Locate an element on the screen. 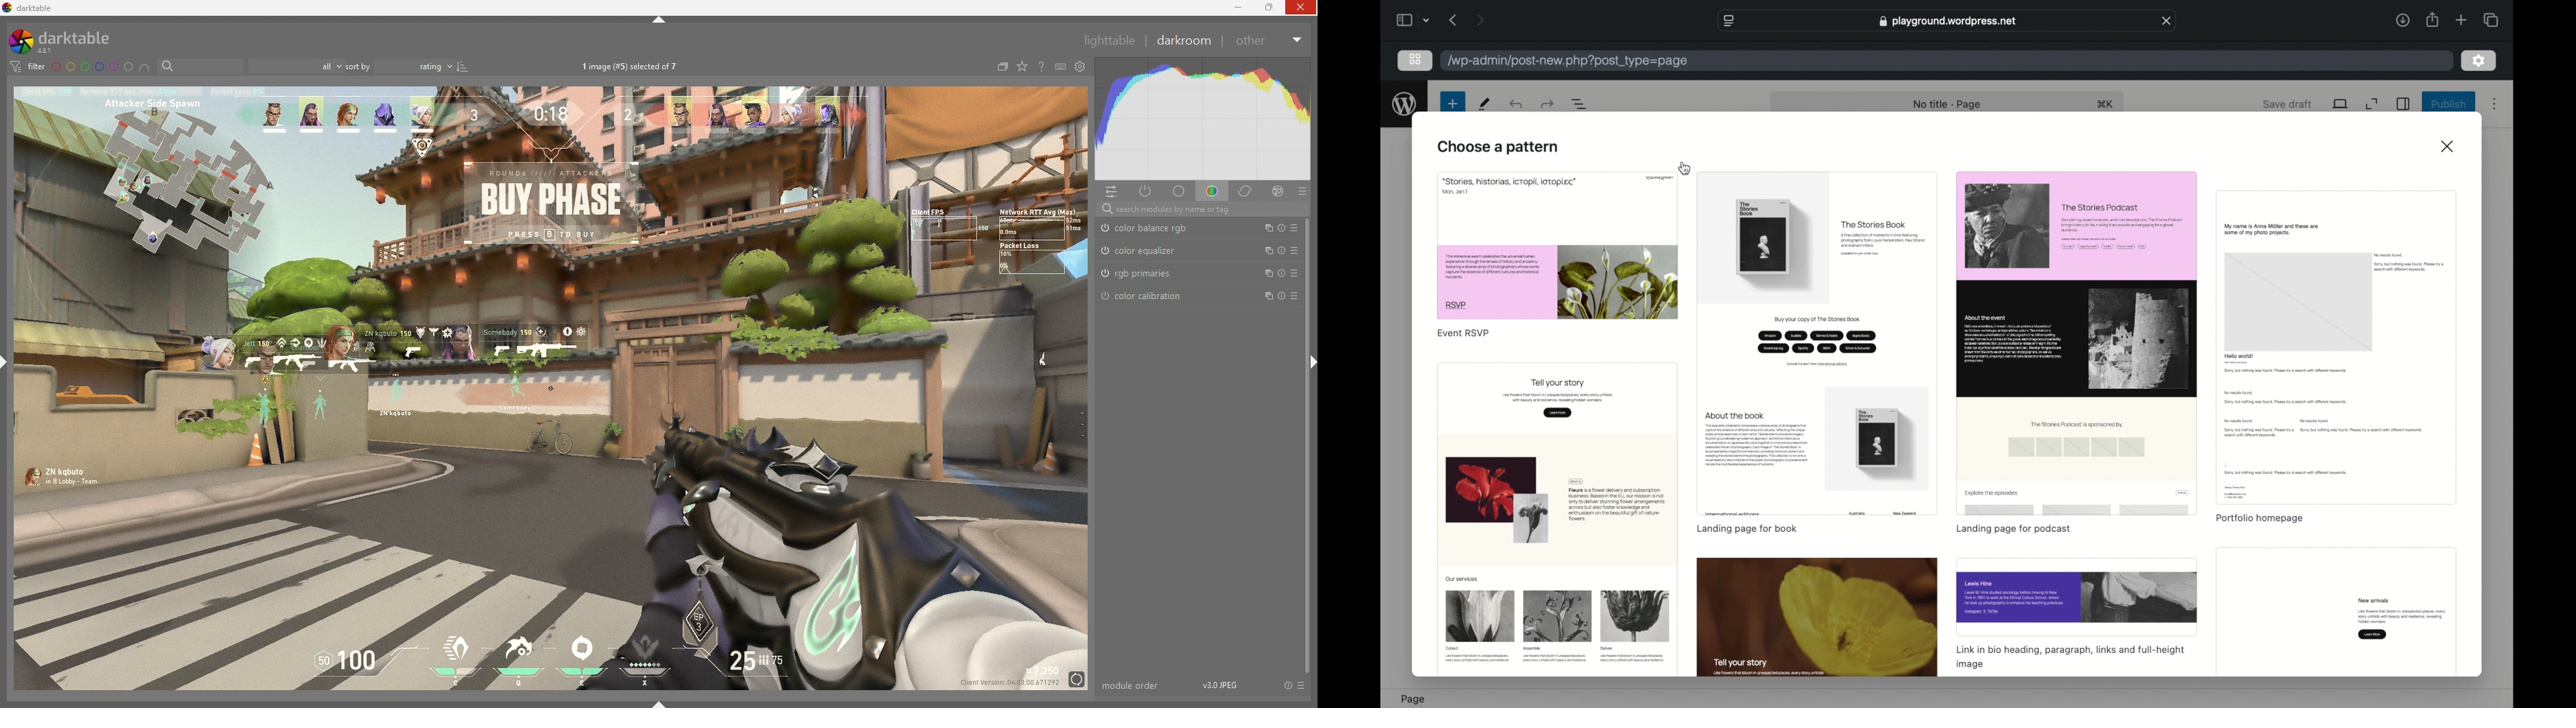 The height and width of the screenshot is (728, 2576). scroll bar is located at coordinates (1308, 445).